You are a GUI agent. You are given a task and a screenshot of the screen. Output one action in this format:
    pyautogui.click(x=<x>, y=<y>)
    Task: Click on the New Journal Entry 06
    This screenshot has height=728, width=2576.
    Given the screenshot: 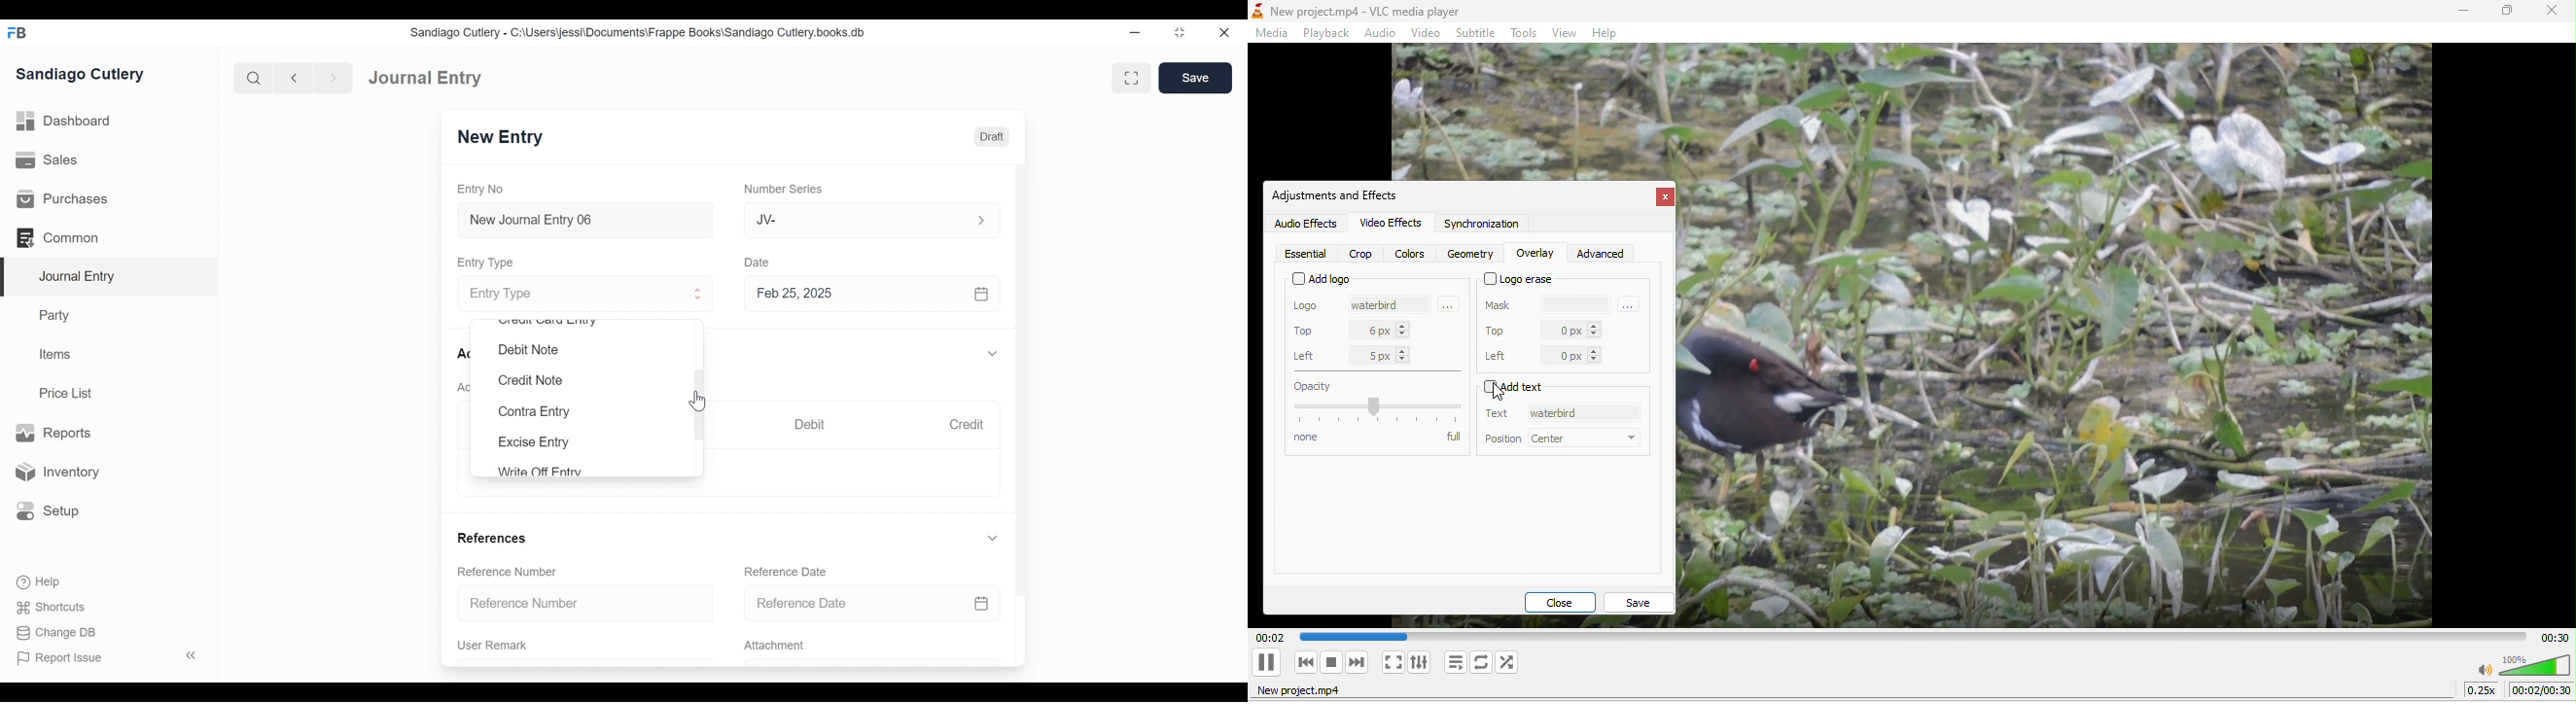 What is the action you would take?
    pyautogui.click(x=583, y=222)
    